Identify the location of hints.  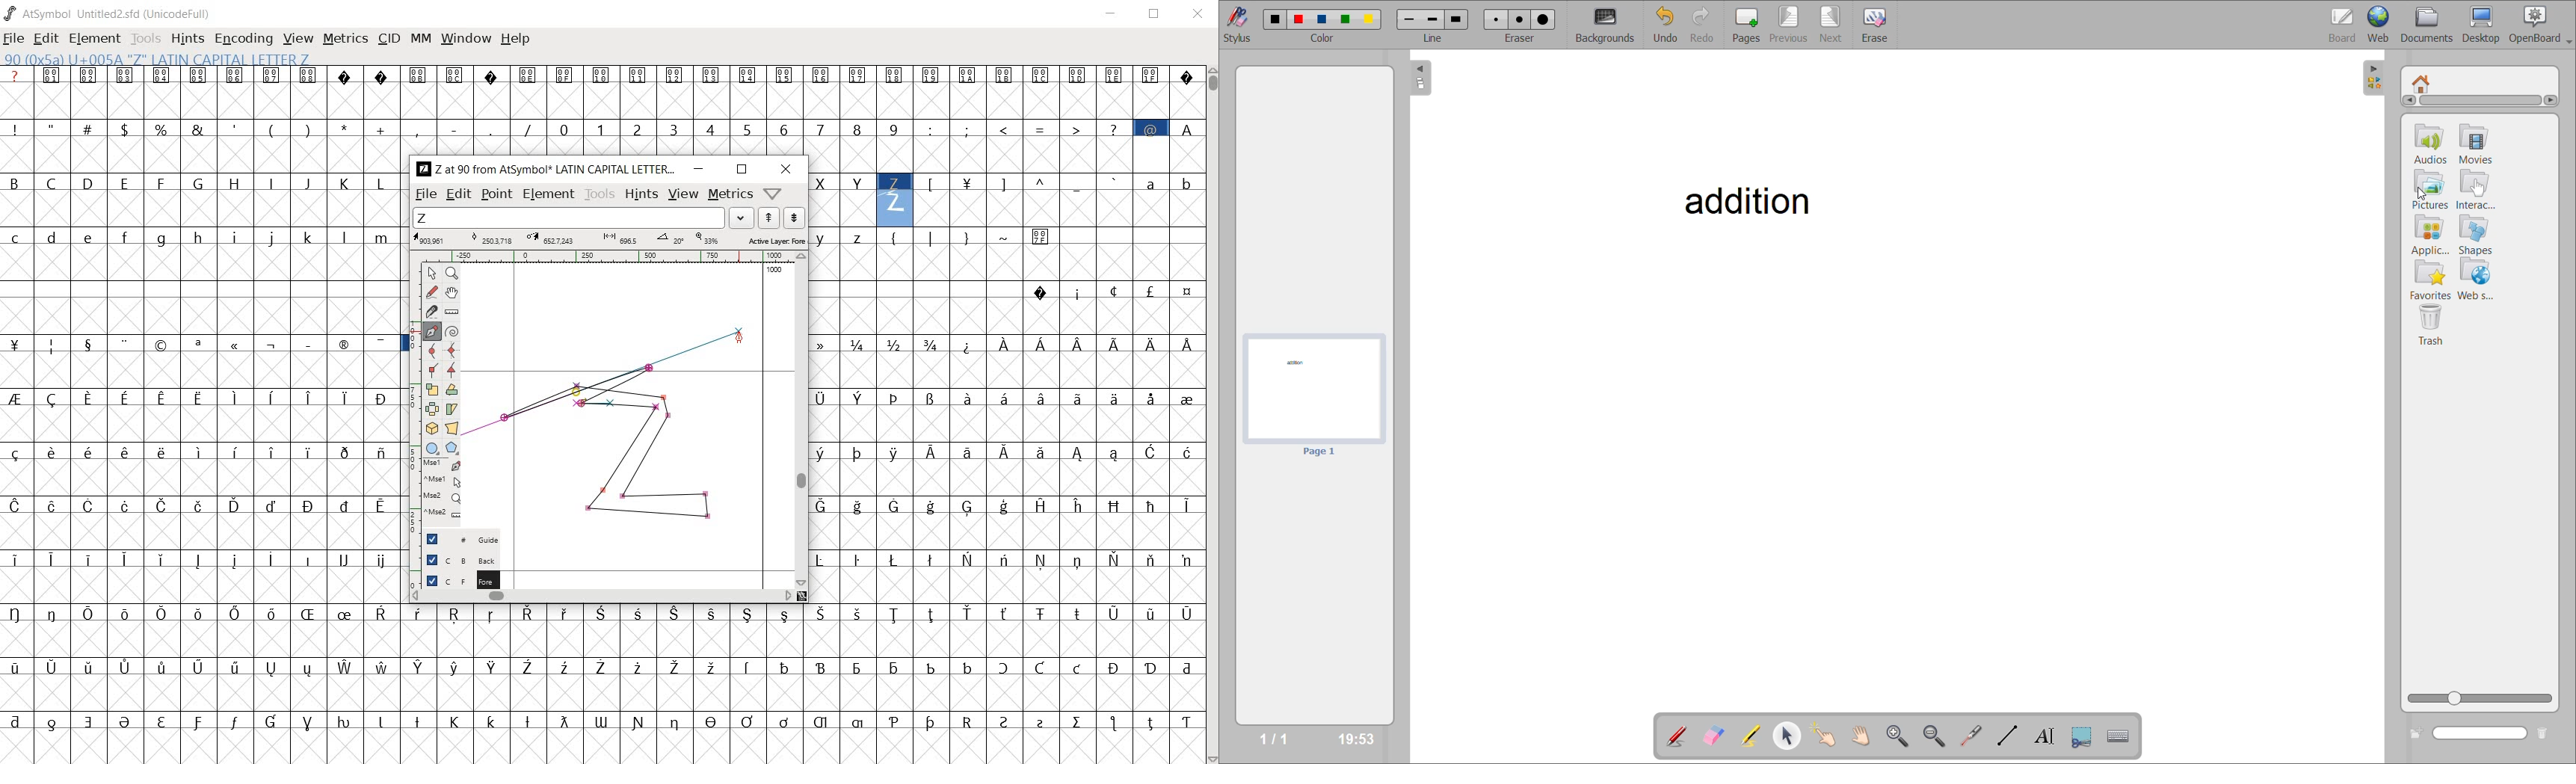
(188, 40).